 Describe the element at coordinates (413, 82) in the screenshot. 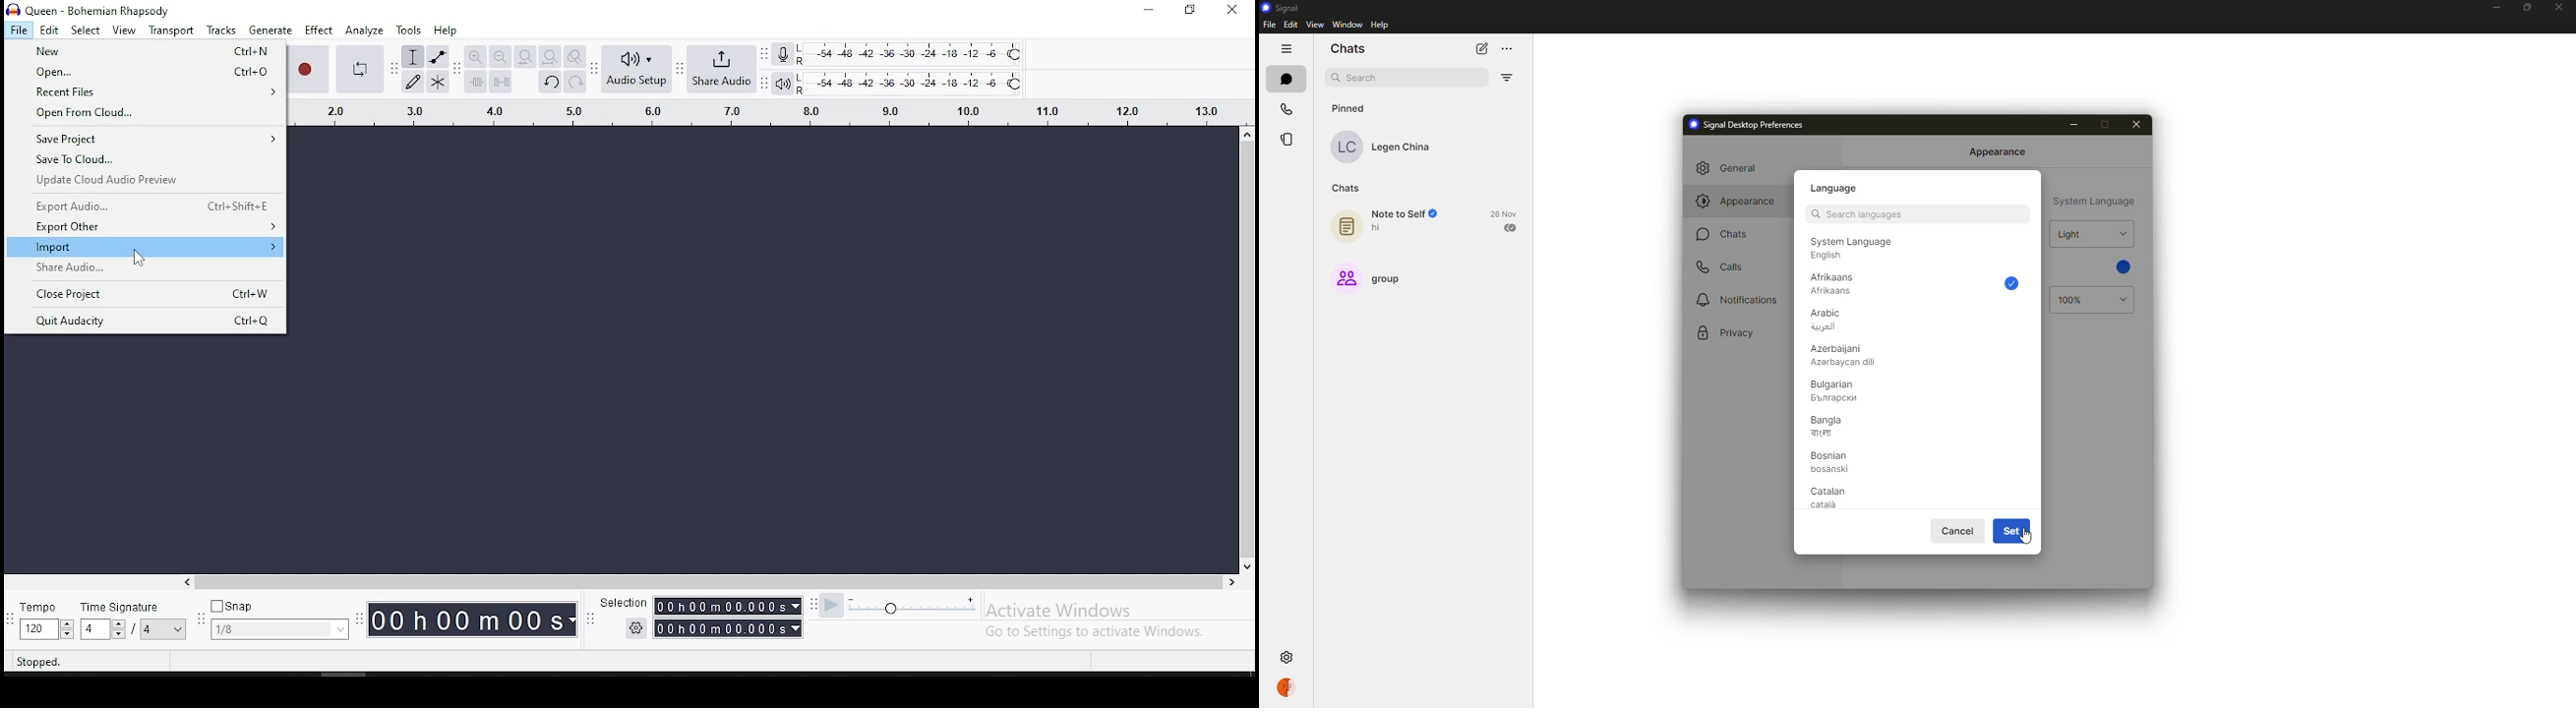

I see `draw tool` at that location.